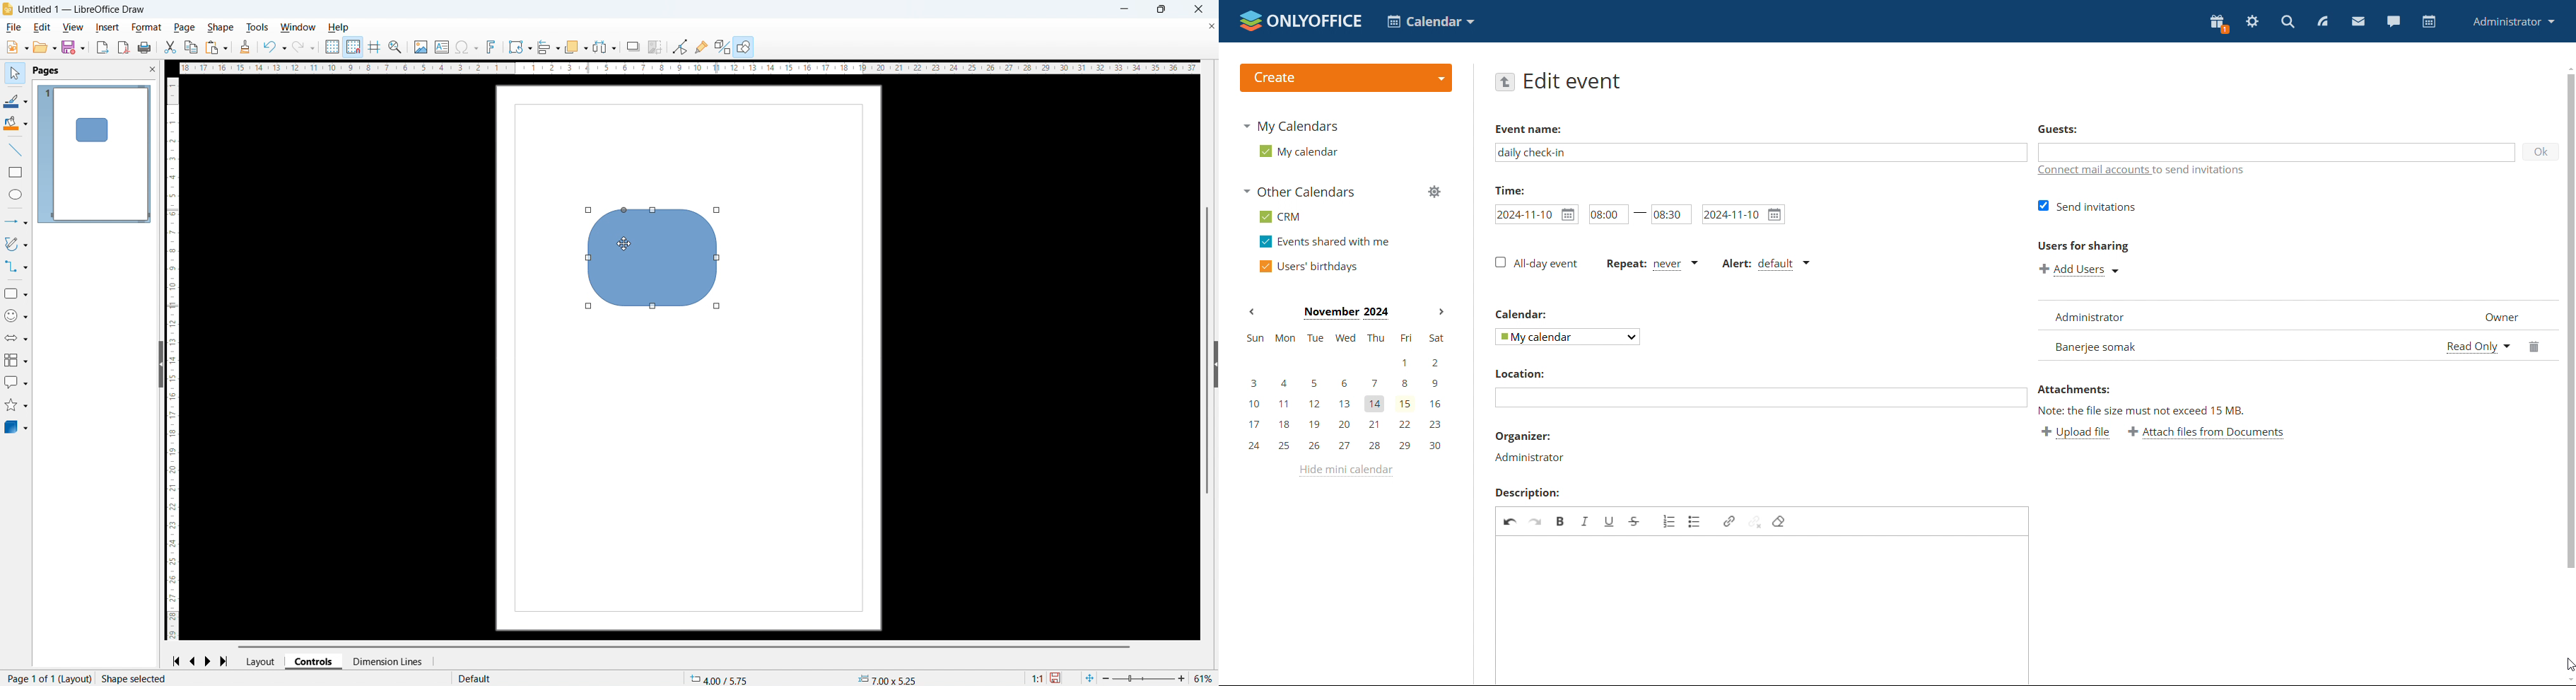 This screenshot has height=700, width=2576. What do you see at coordinates (315, 661) in the screenshot?
I see `Controls ` at bounding box center [315, 661].